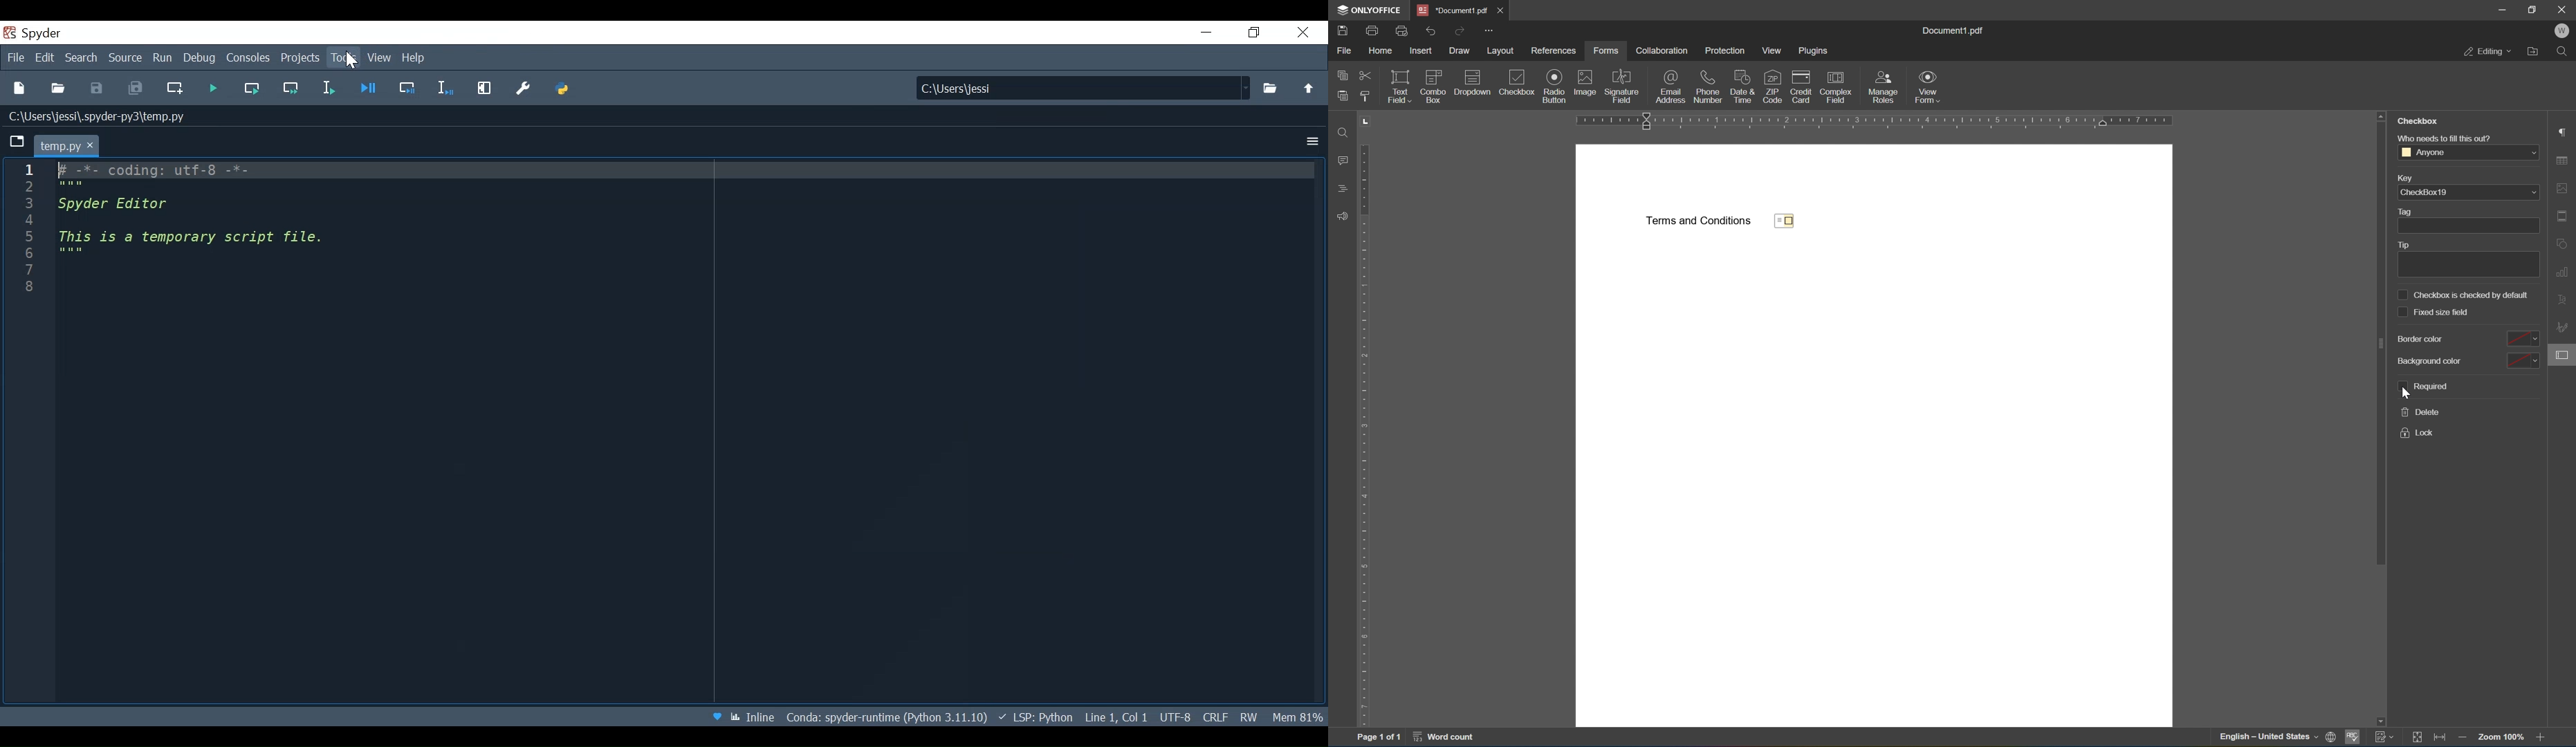  Describe the element at coordinates (97, 88) in the screenshot. I see `Save File` at that location.